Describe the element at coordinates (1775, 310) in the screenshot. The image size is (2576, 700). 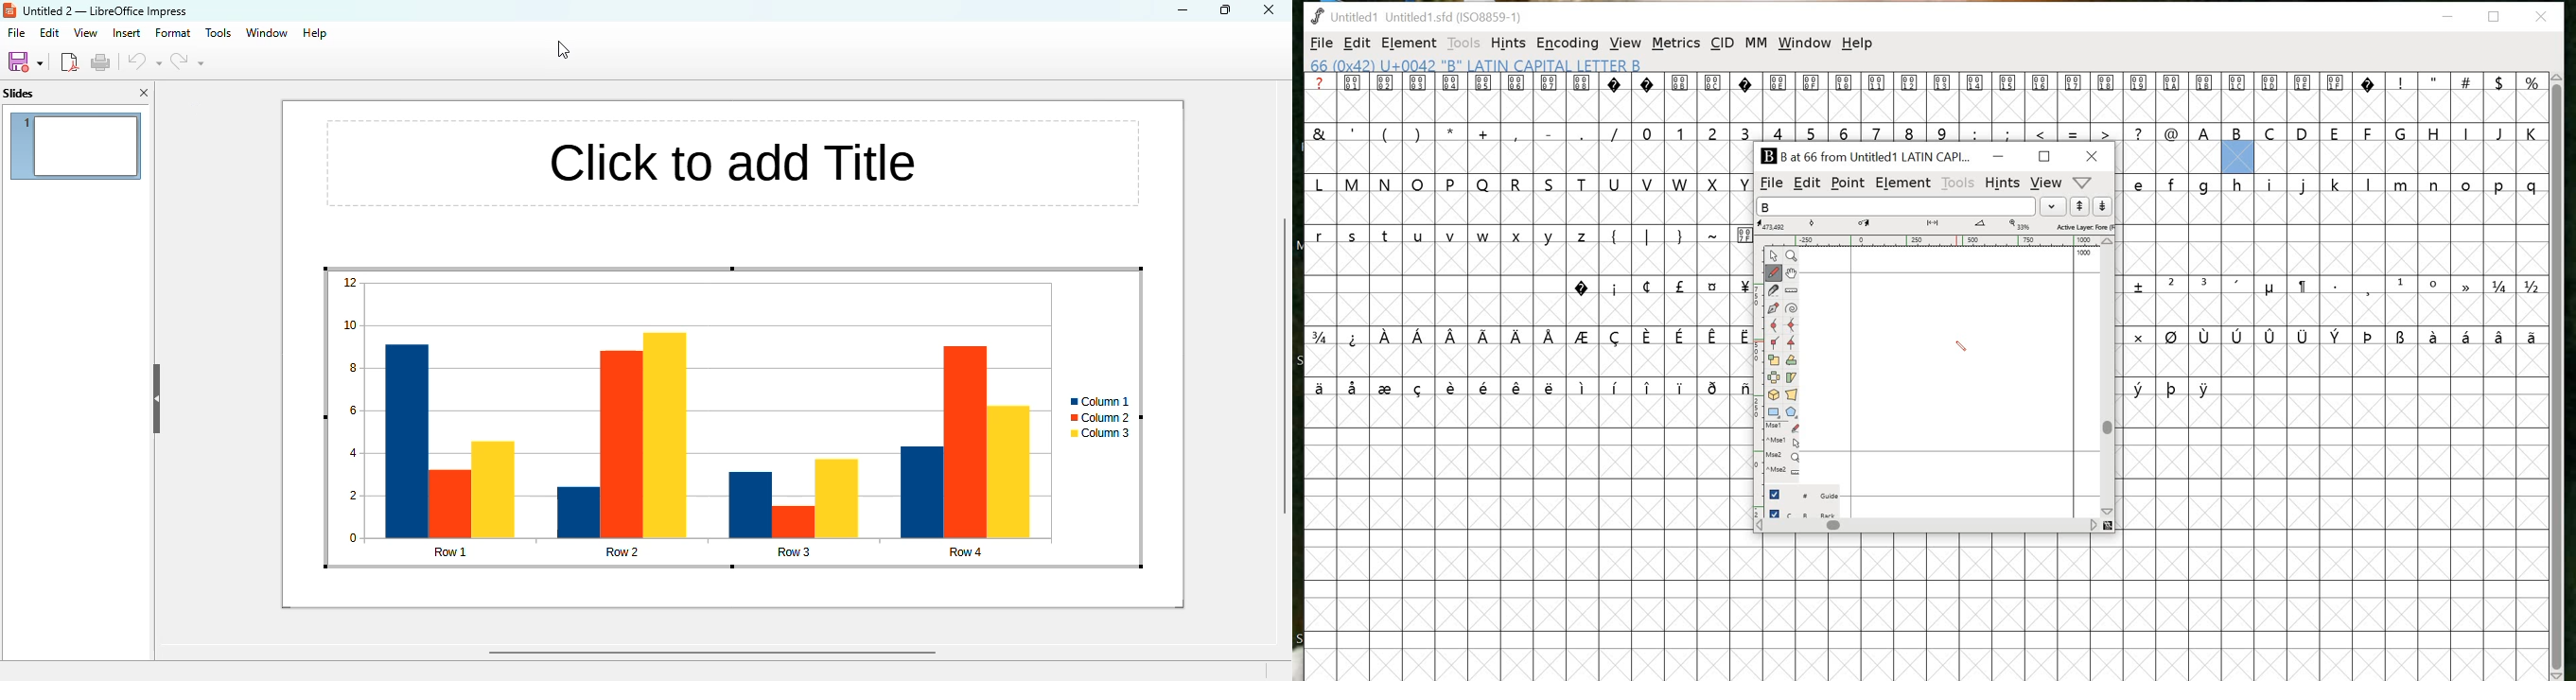
I see `Pen` at that location.